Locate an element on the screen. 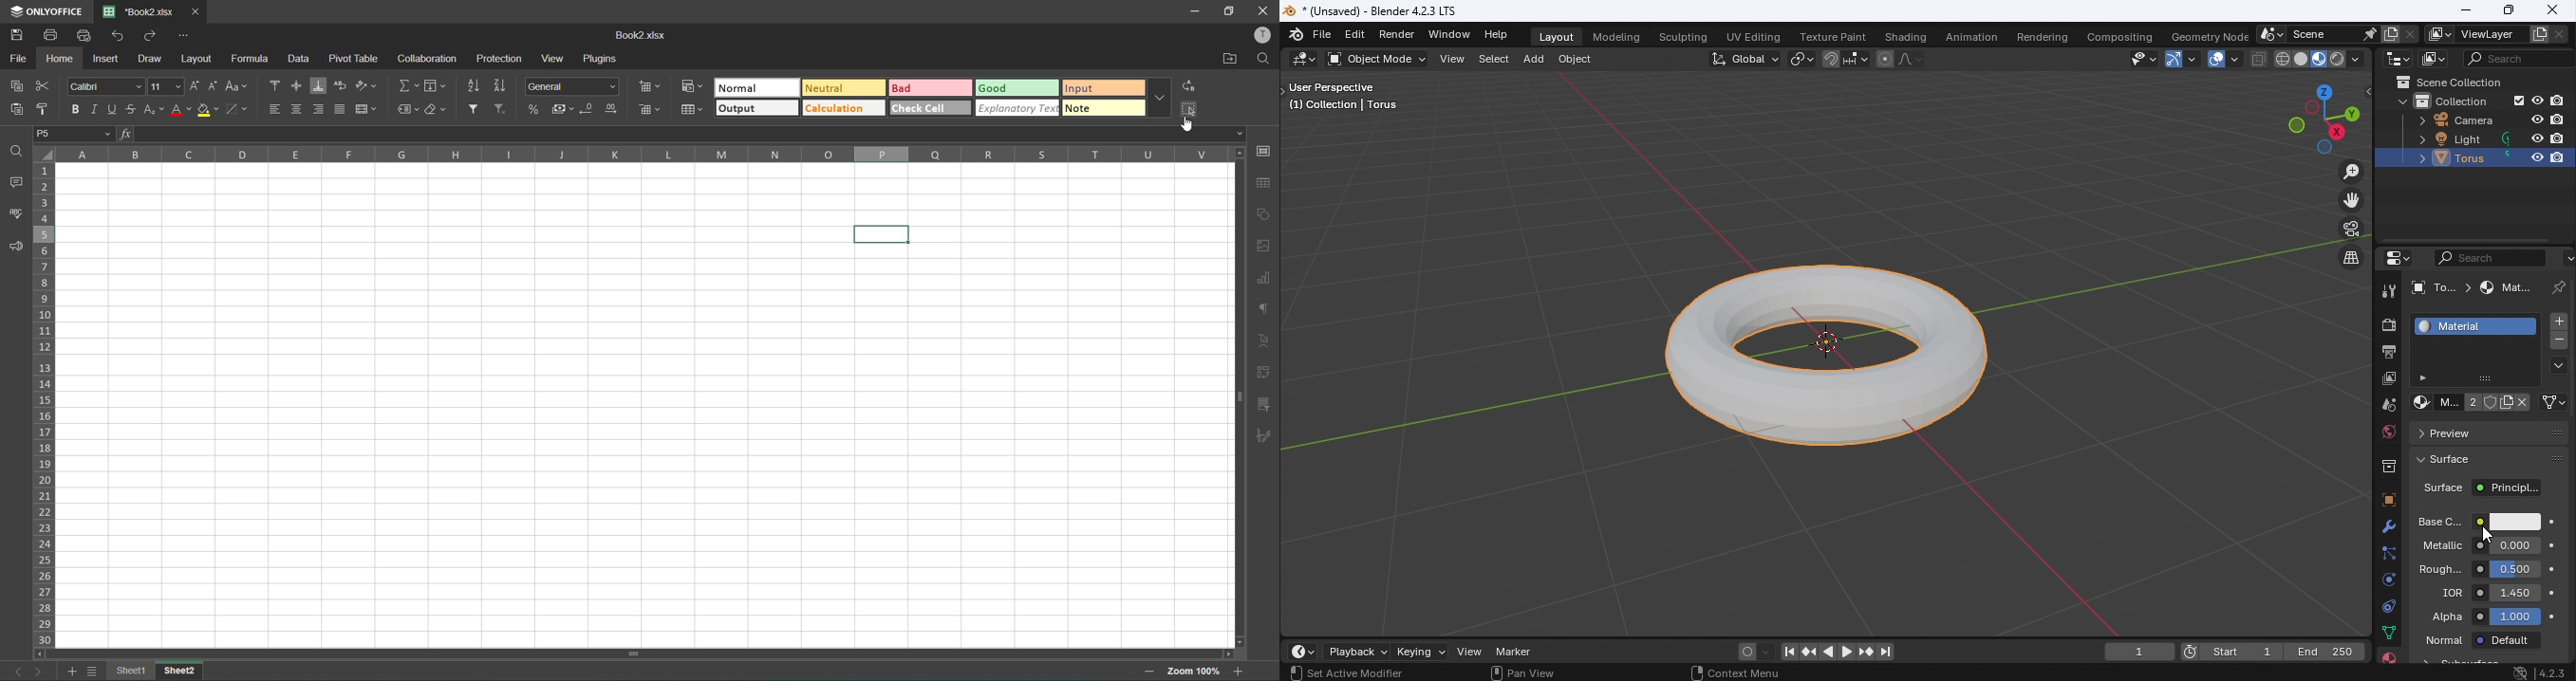 Image resolution: width=2576 pixels, height=700 pixels. filter is located at coordinates (477, 109).